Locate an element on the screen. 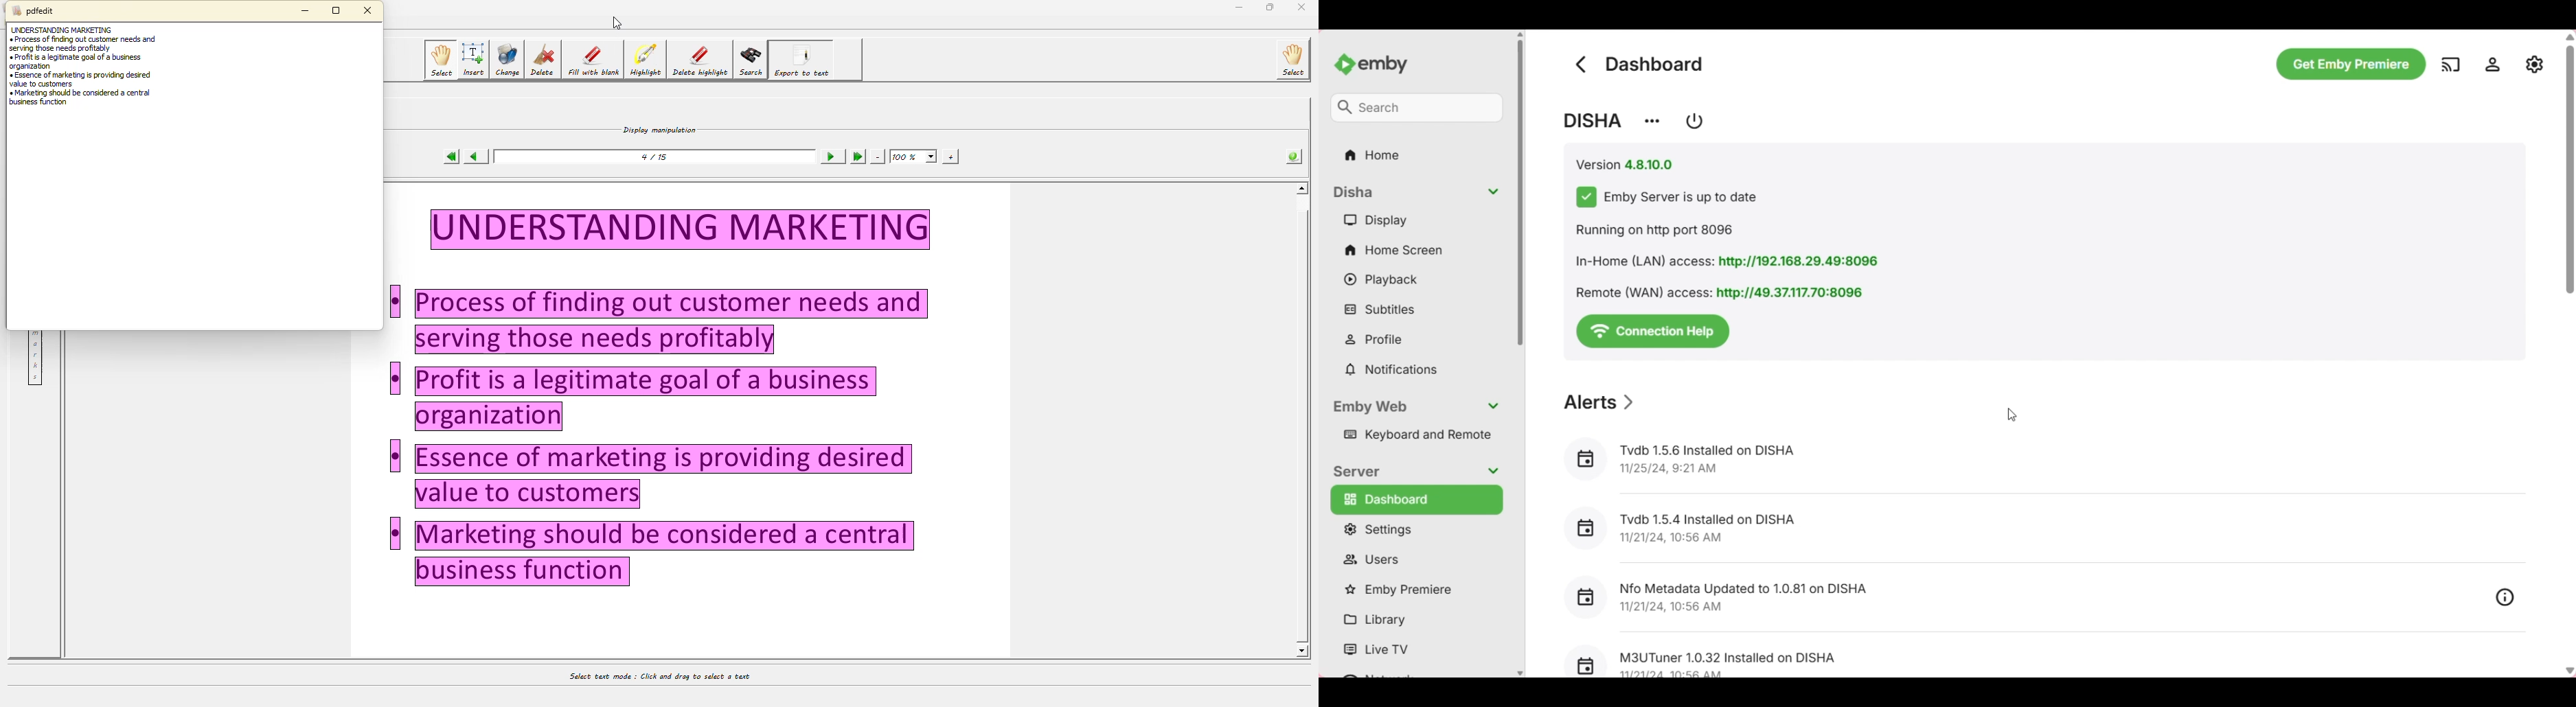 Image resolution: width=2576 pixels, height=728 pixels. Quick slide to bottom of left panel is located at coordinates (1520, 674).